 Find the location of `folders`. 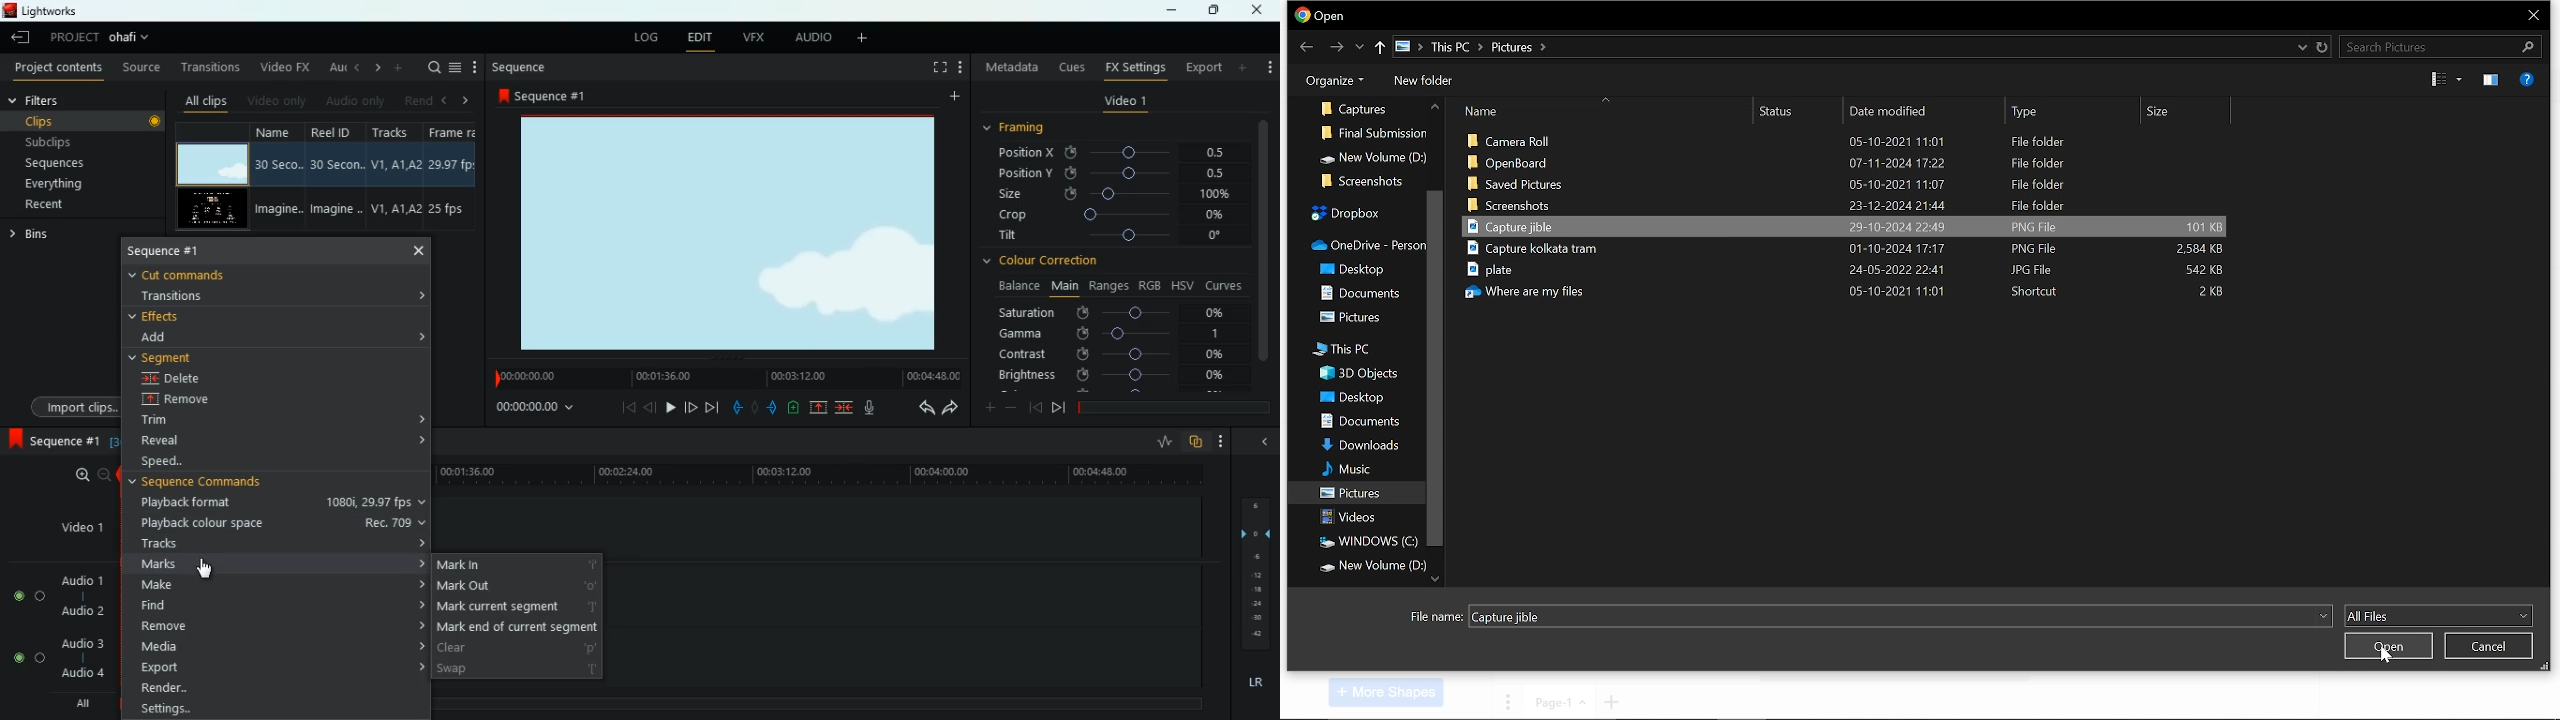

folders is located at coordinates (1364, 241).